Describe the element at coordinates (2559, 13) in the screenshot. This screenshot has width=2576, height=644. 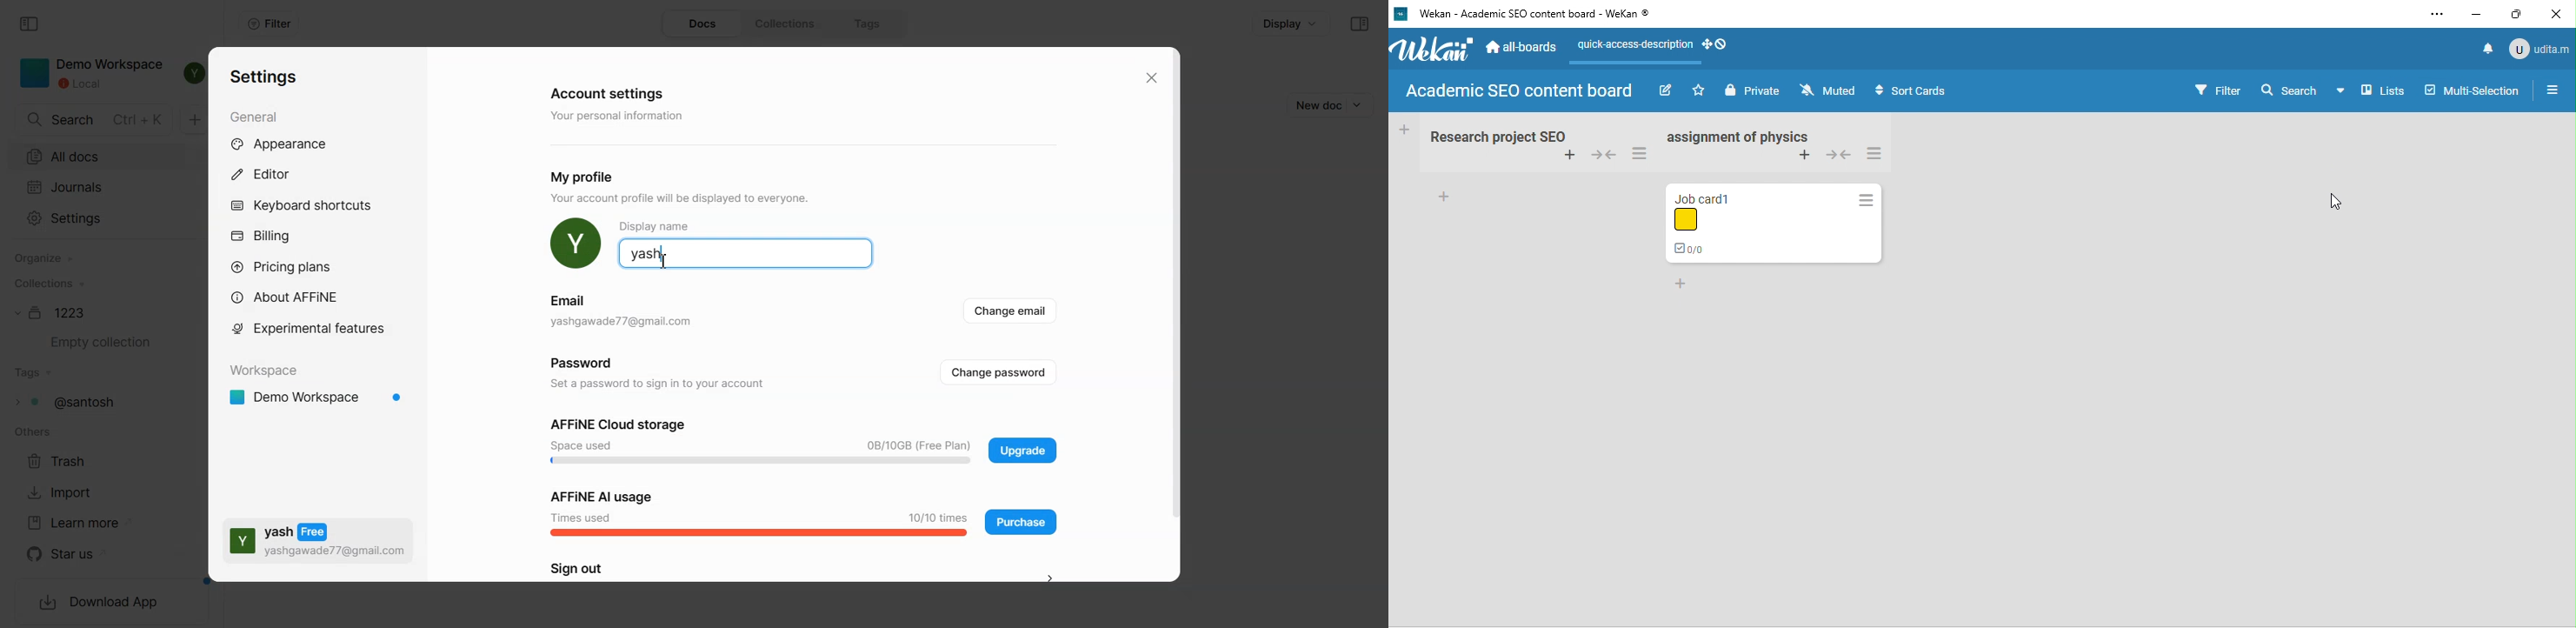
I see `close` at that location.